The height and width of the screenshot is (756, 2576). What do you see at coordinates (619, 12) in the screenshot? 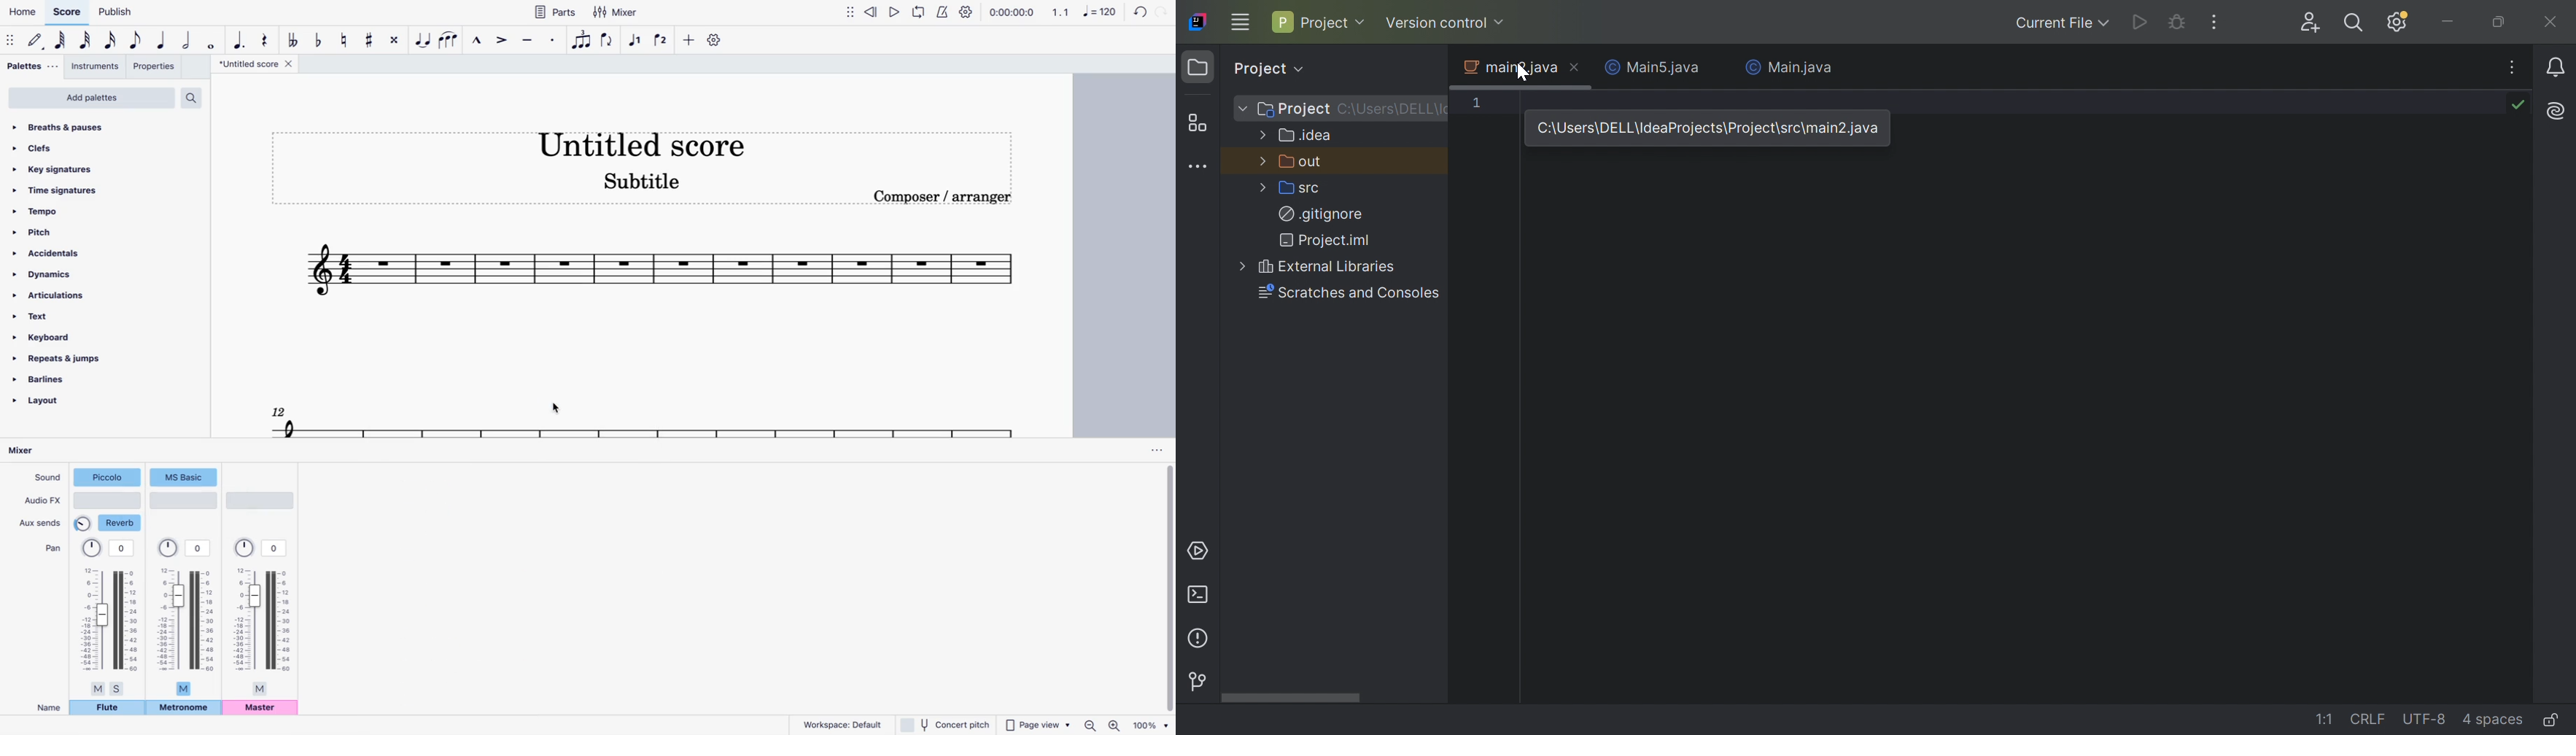
I see `mixer` at bounding box center [619, 12].